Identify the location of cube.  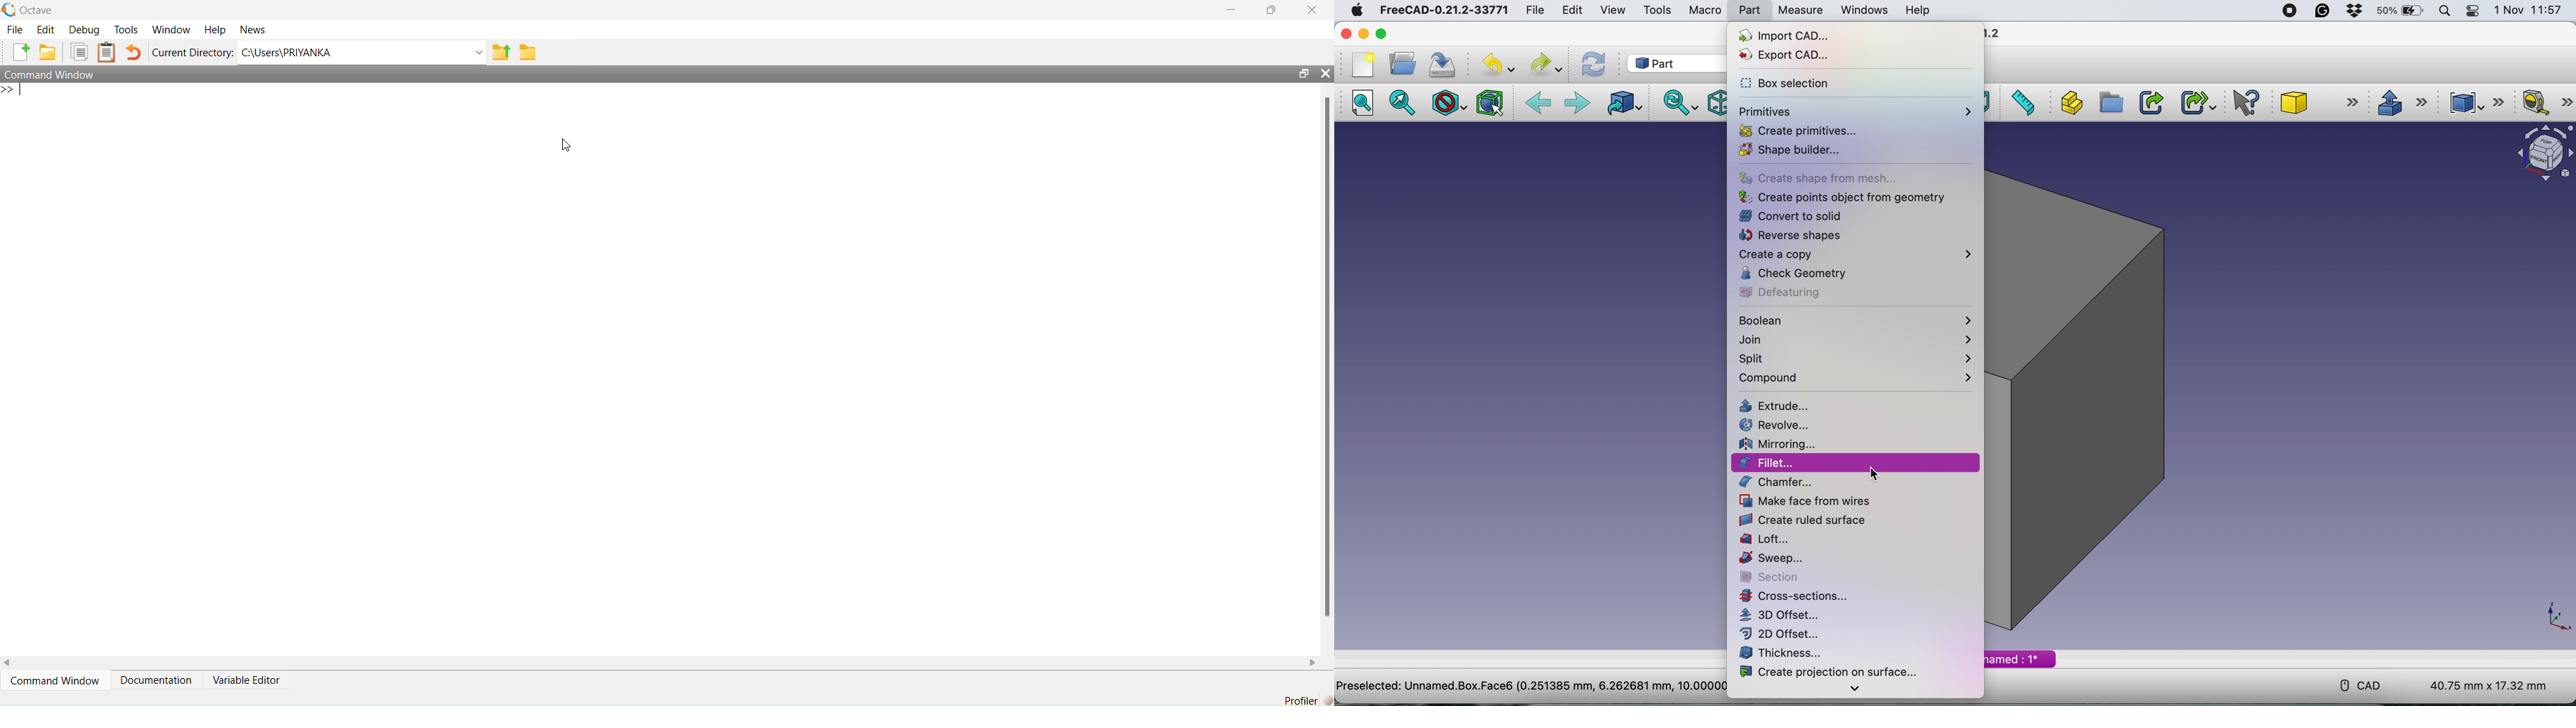
(2319, 102).